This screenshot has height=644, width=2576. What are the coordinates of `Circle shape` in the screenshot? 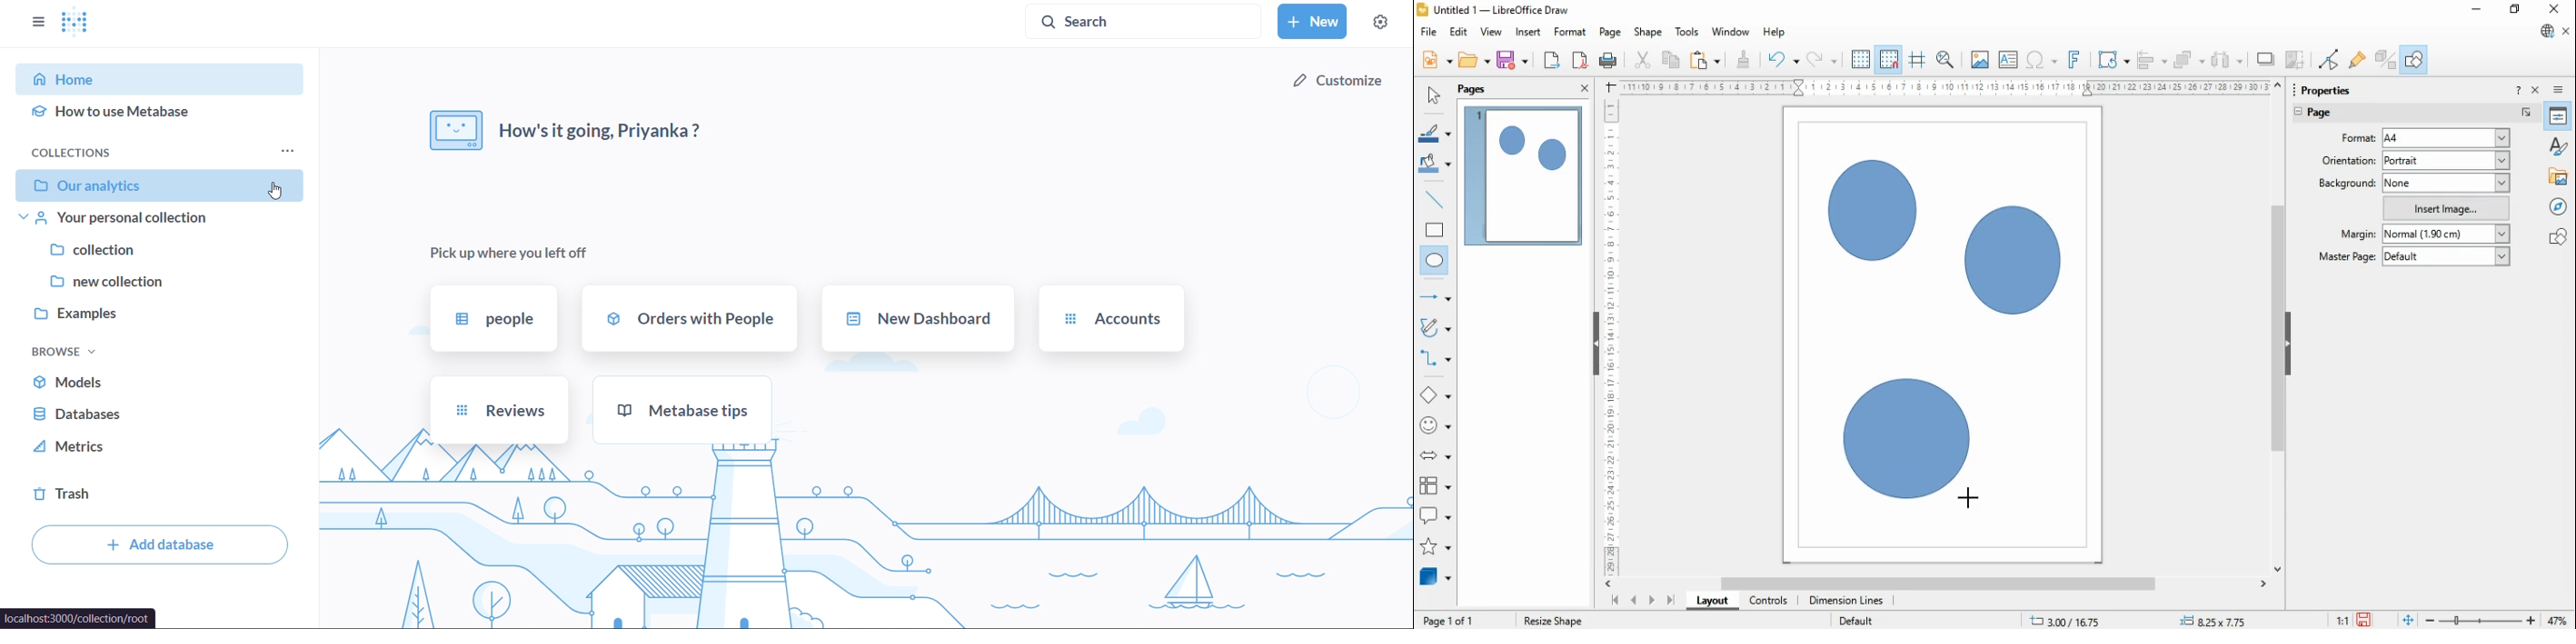 It's located at (1910, 443).